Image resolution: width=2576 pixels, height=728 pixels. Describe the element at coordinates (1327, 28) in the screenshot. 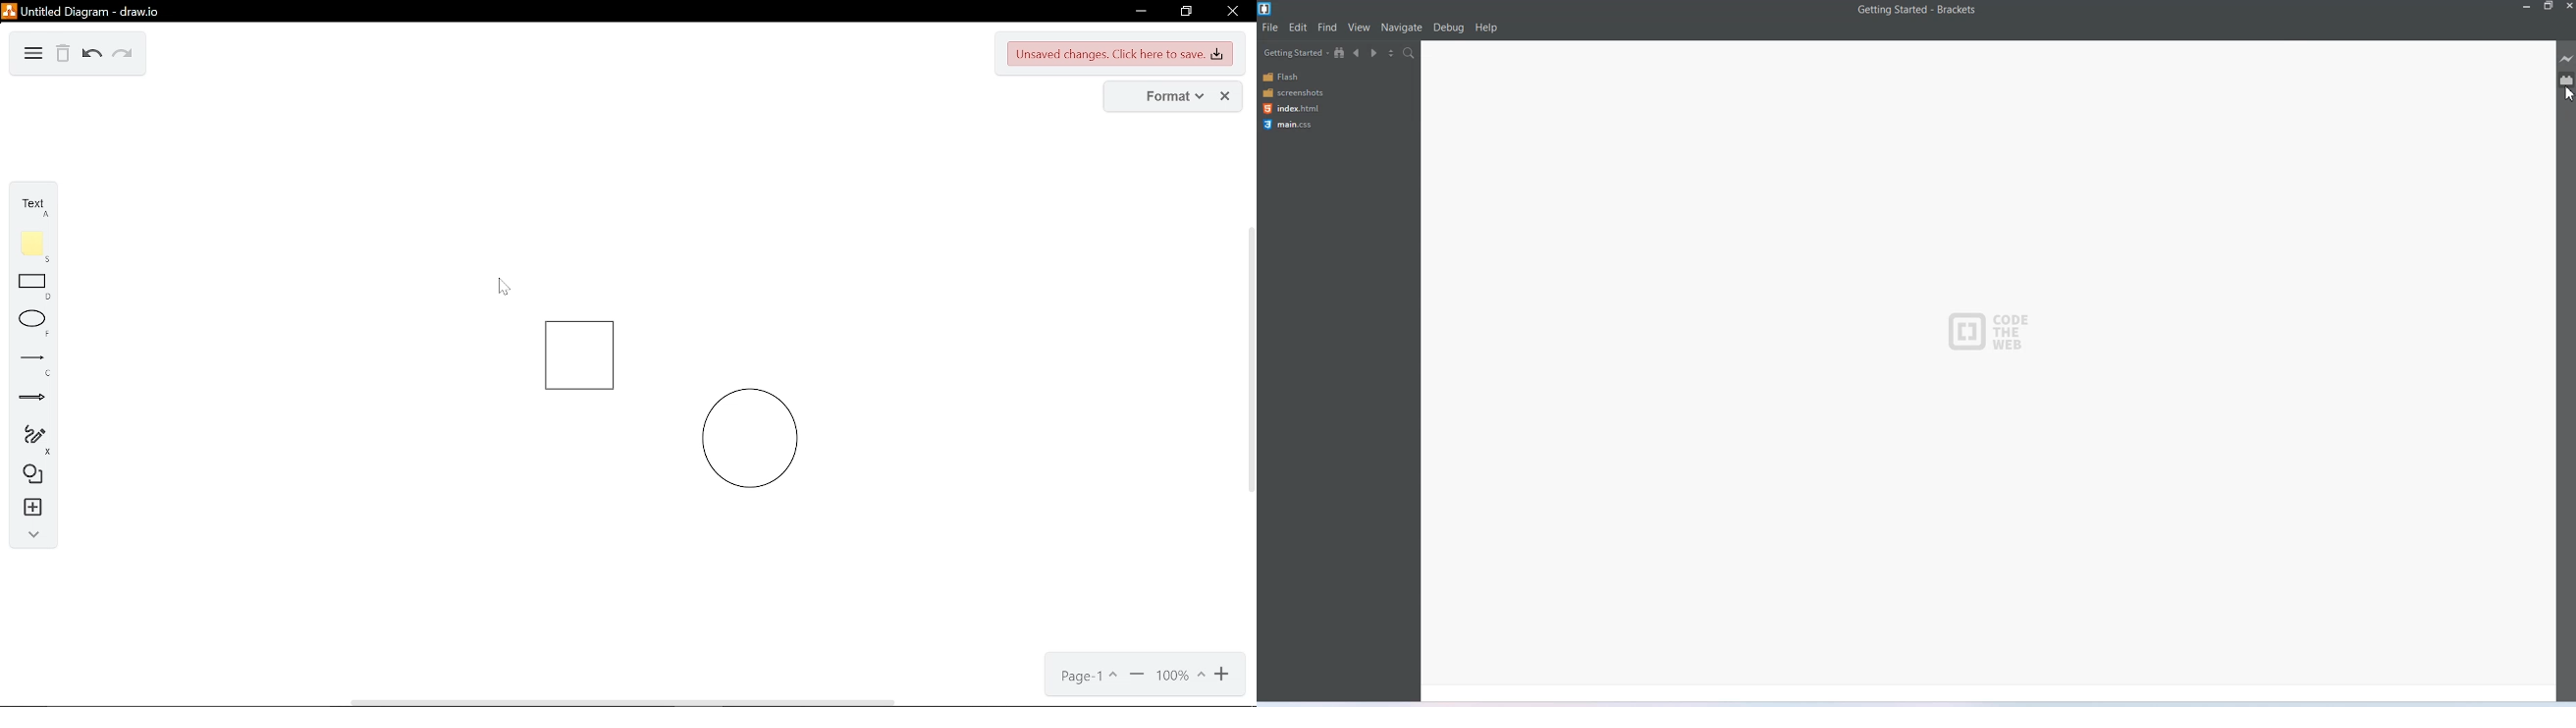

I see `Find` at that location.